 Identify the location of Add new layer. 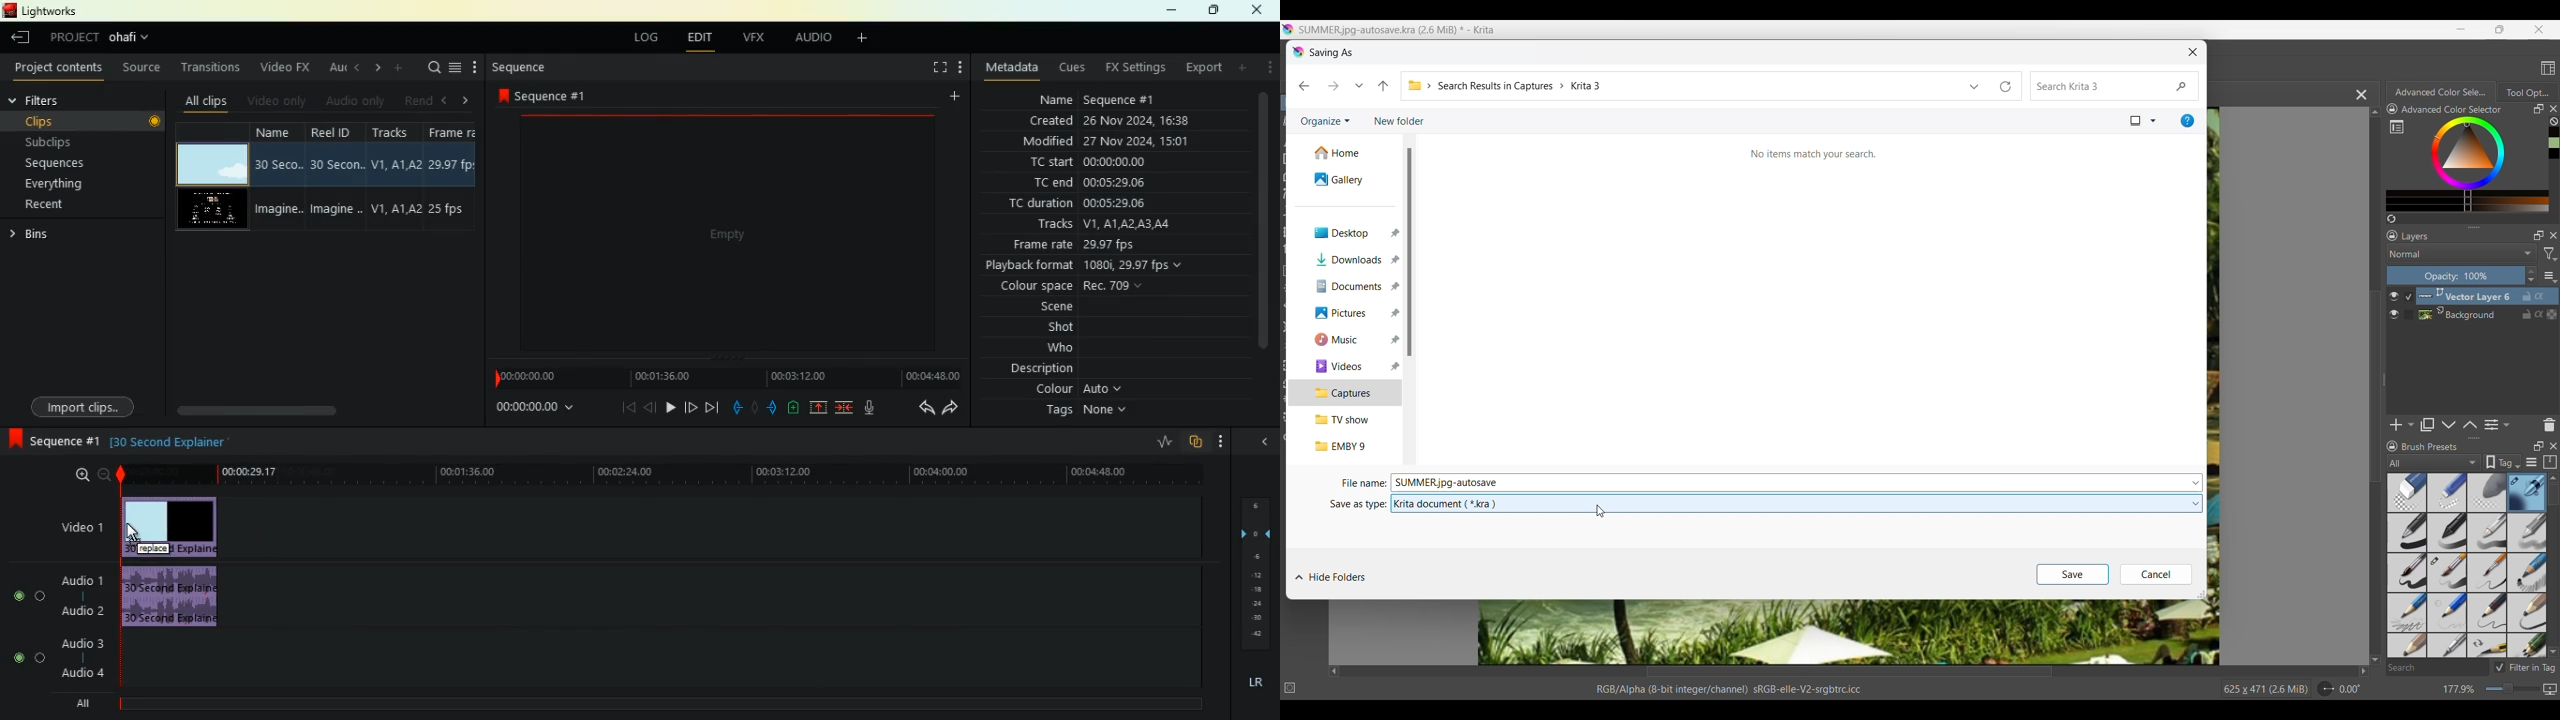
(2402, 425).